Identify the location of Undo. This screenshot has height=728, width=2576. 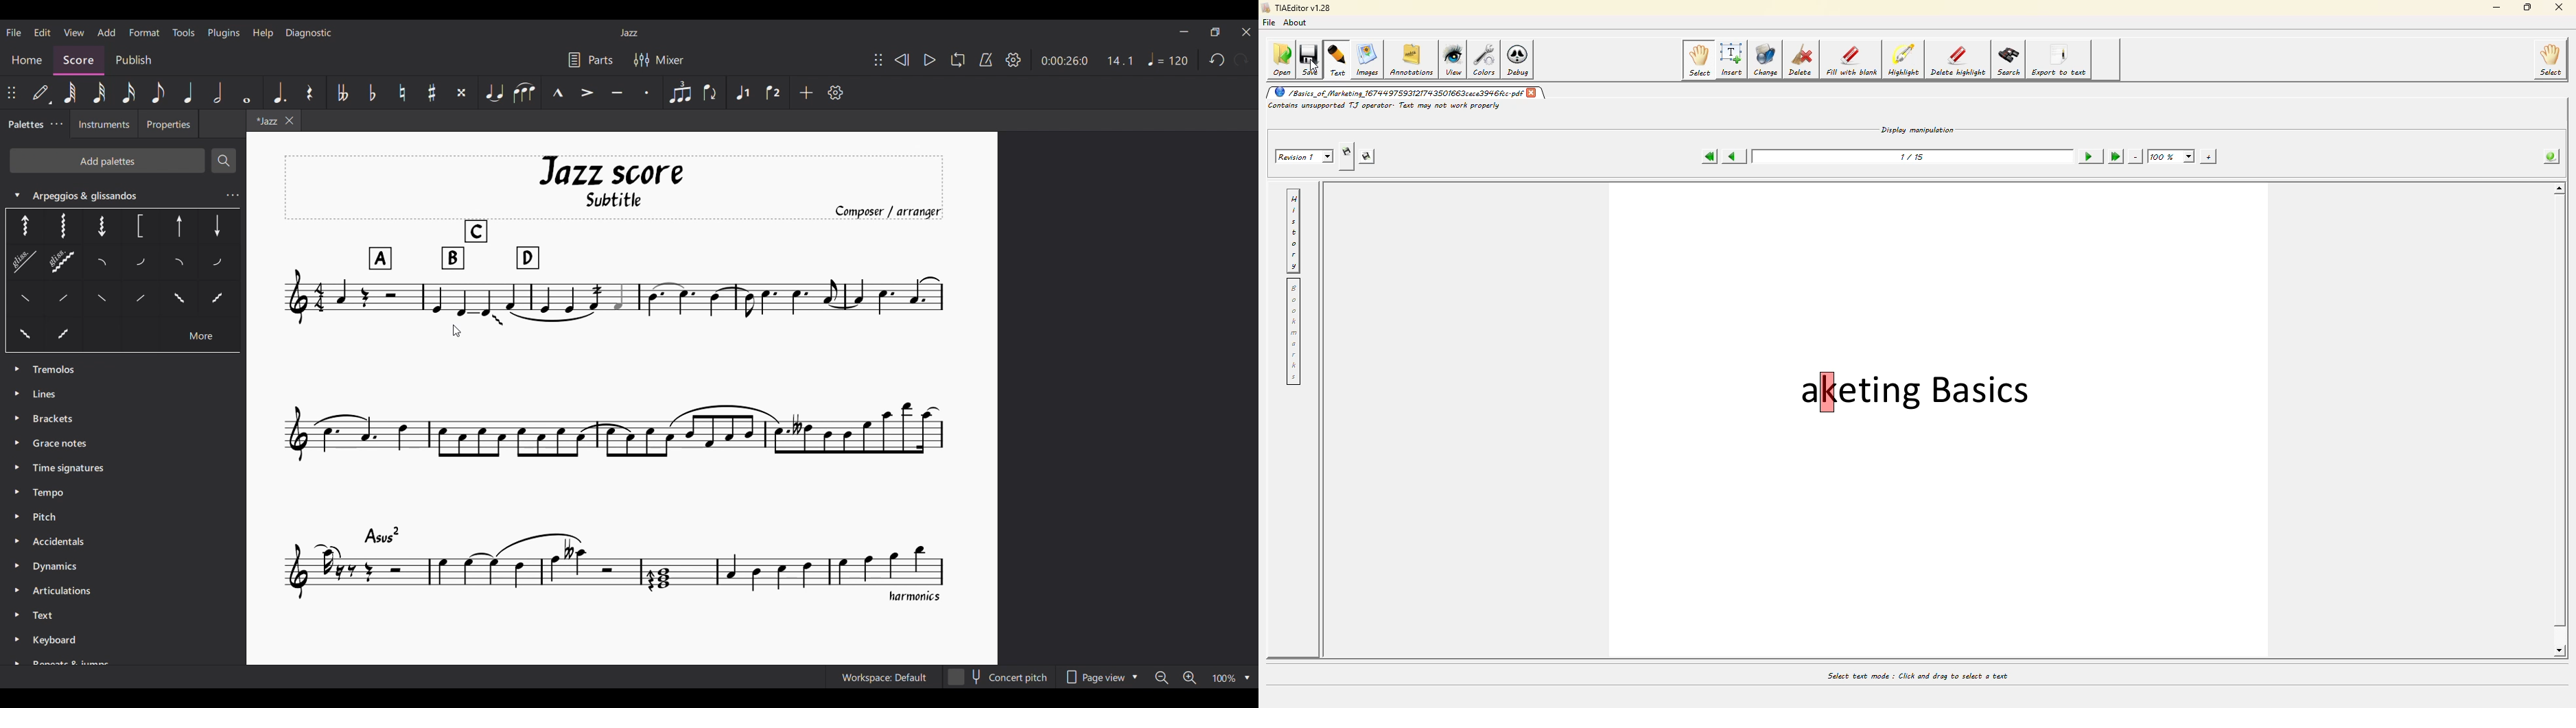
(1218, 60).